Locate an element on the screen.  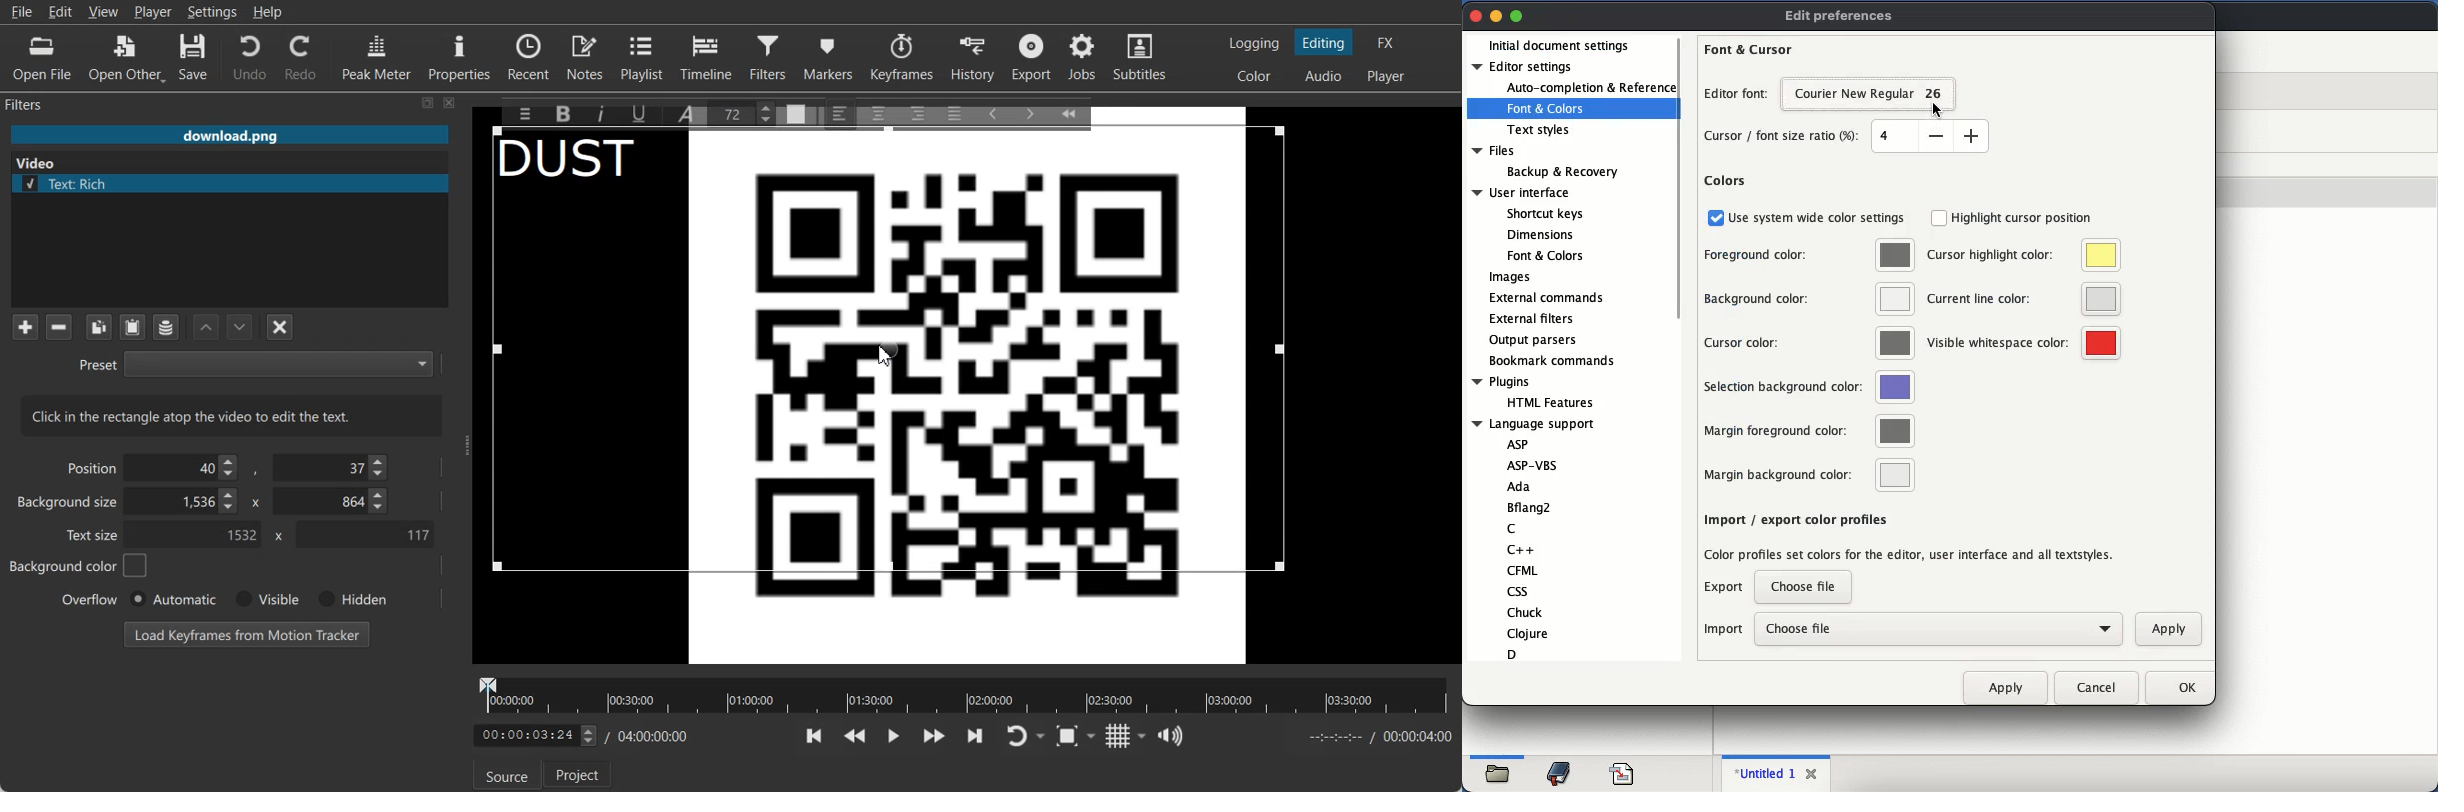
code is located at coordinates (1622, 771).